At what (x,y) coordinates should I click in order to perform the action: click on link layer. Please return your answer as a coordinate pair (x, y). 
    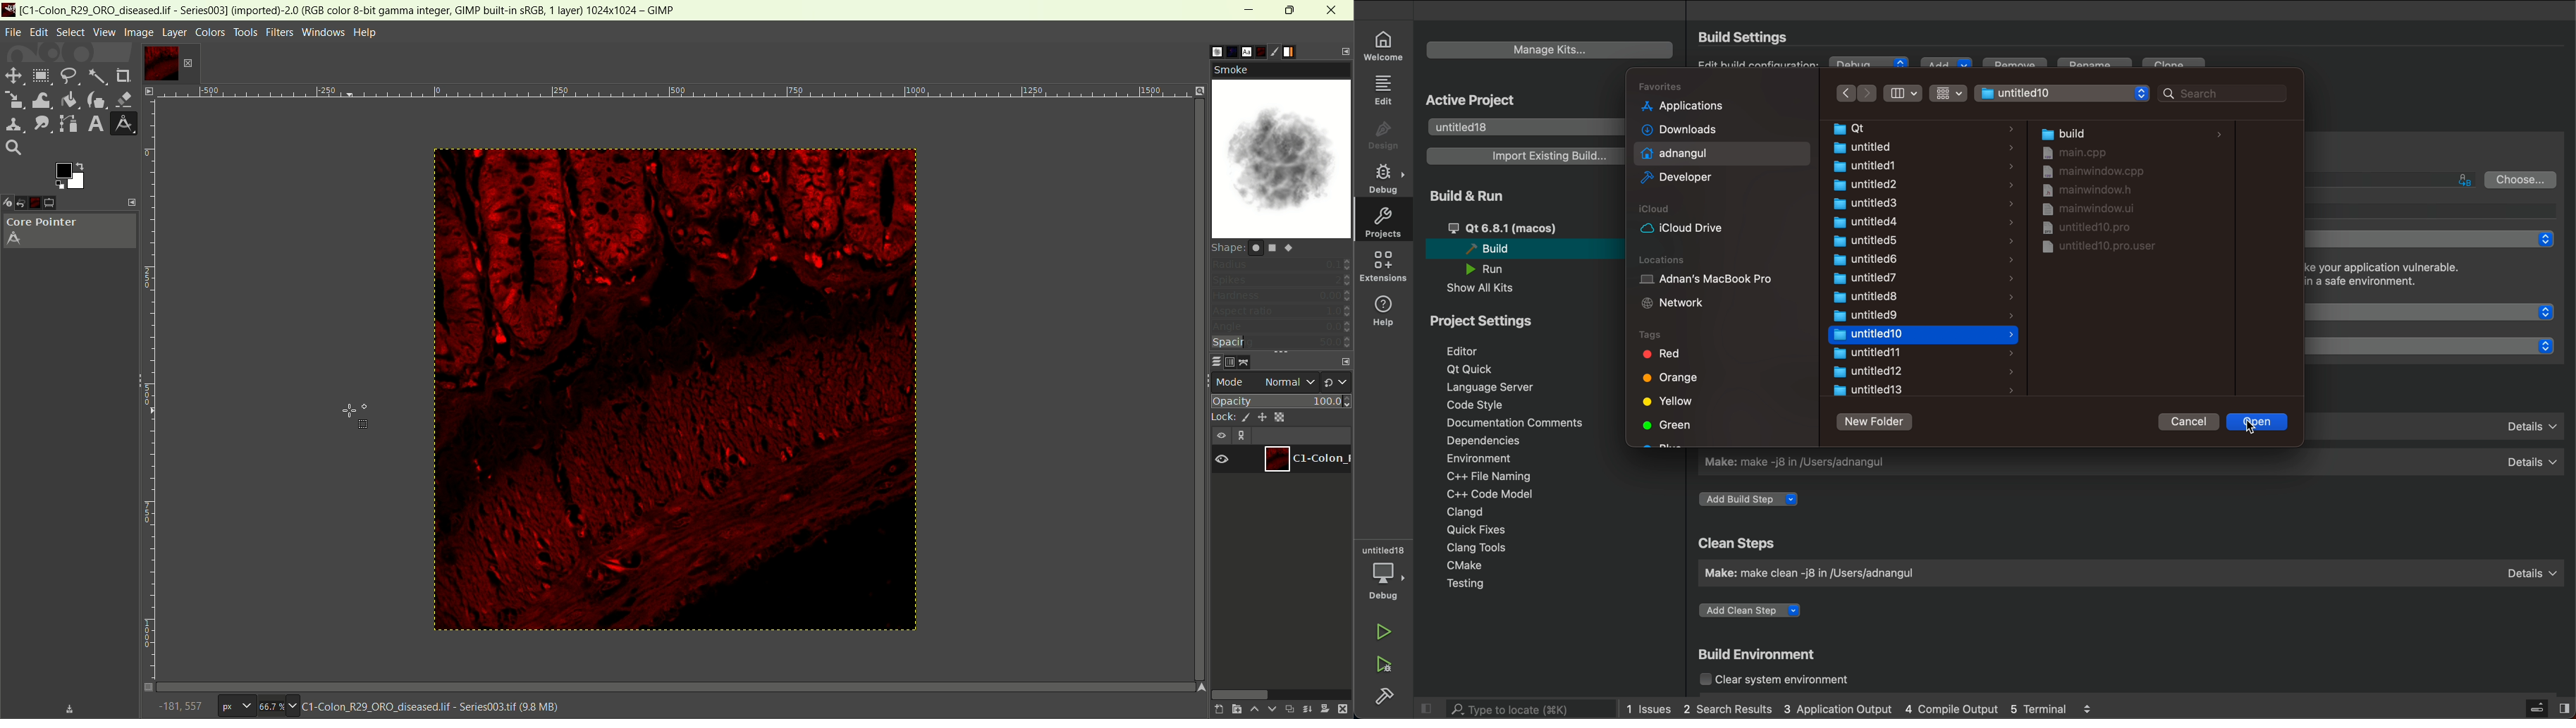
    Looking at the image, I should click on (1243, 436).